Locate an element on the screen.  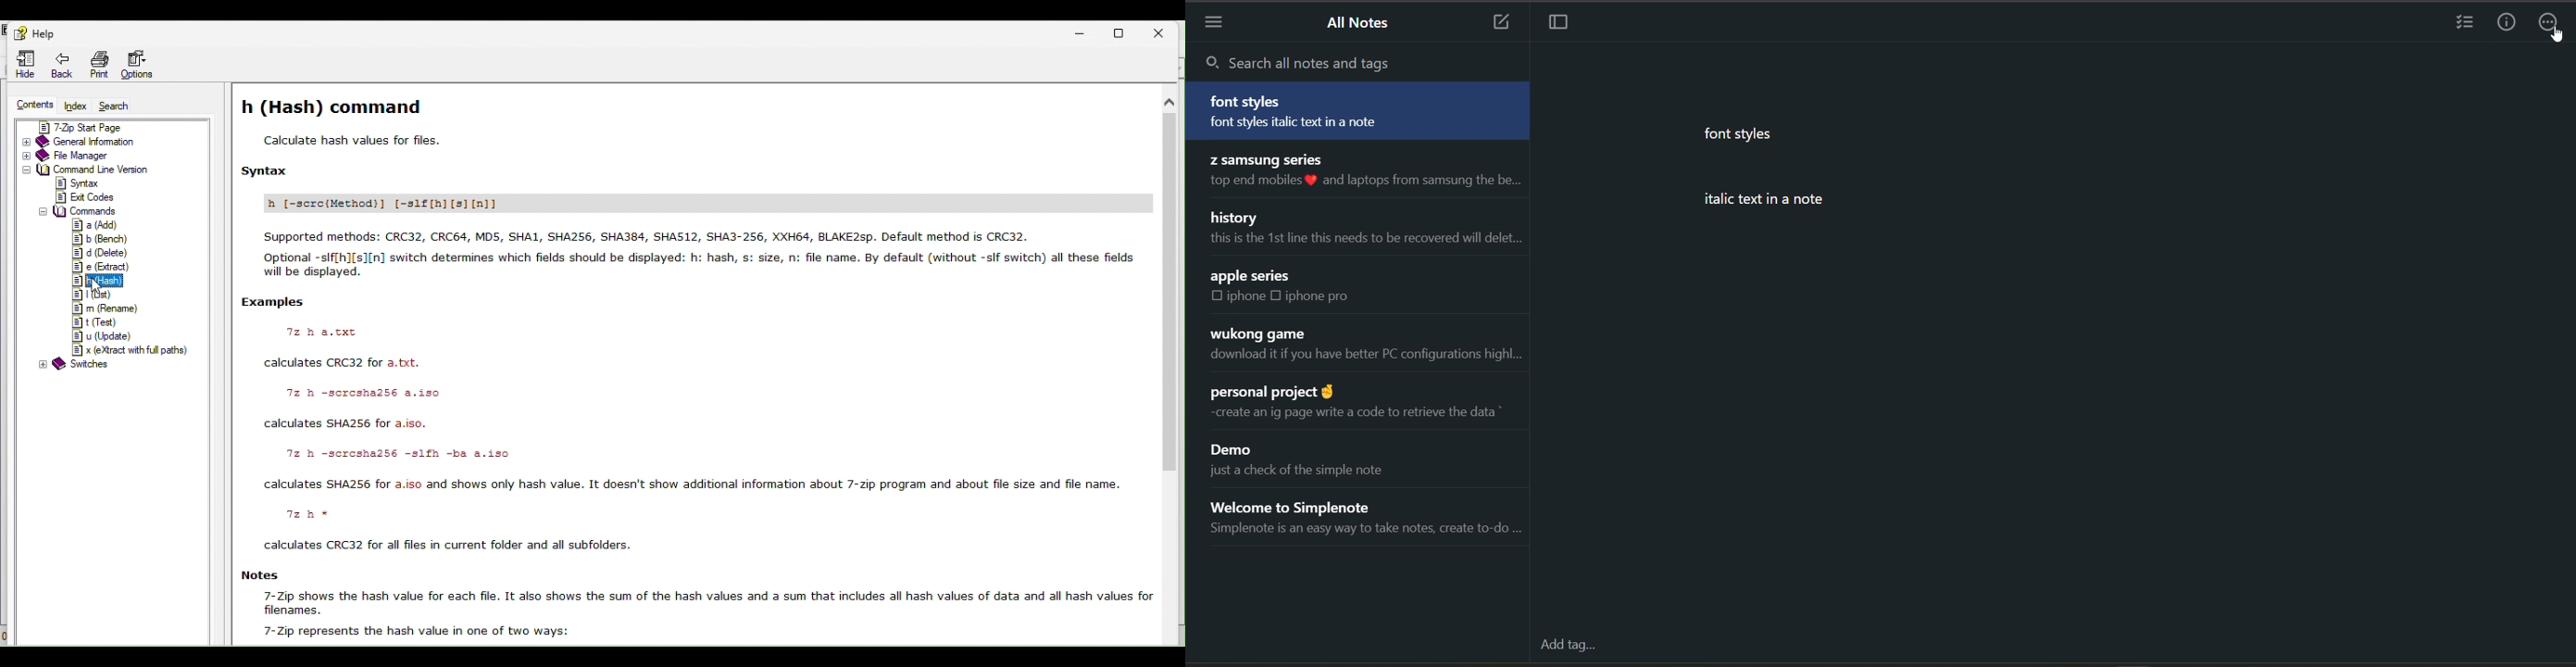
search is located at coordinates (120, 106).